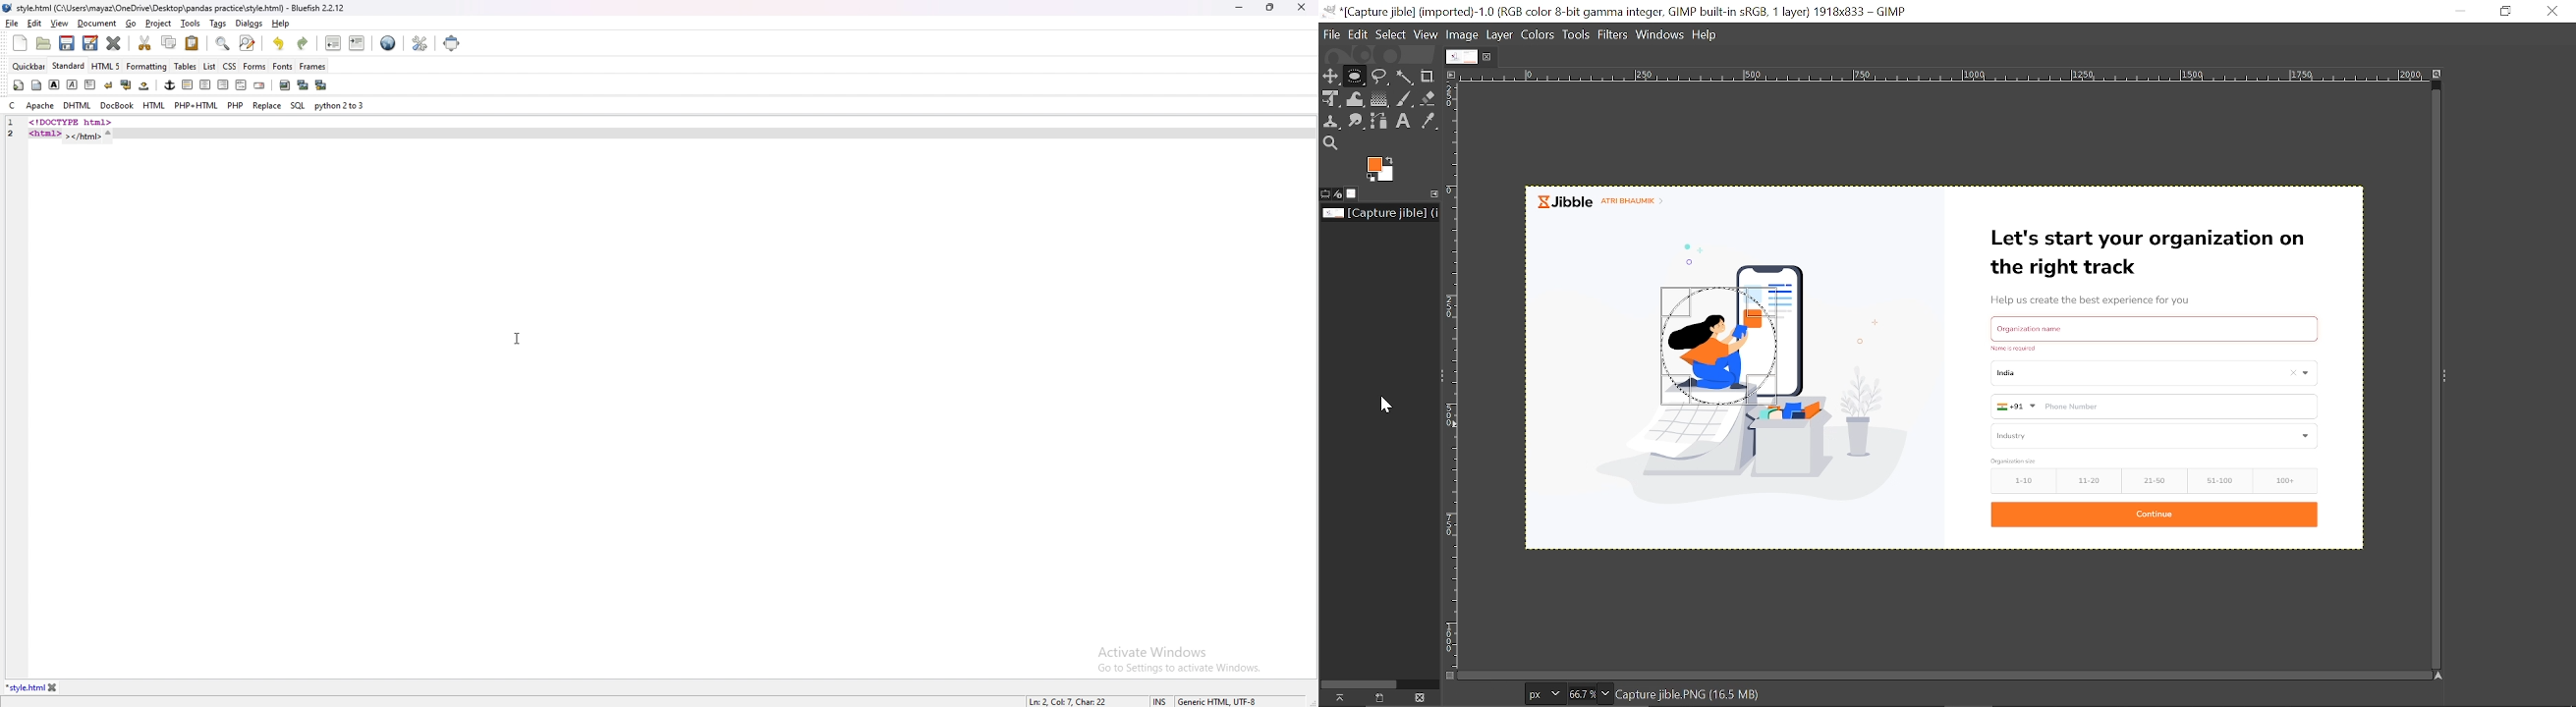  What do you see at coordinates (259, 86) in the screenshot?
I see `email` at bounding box center [259, 86].